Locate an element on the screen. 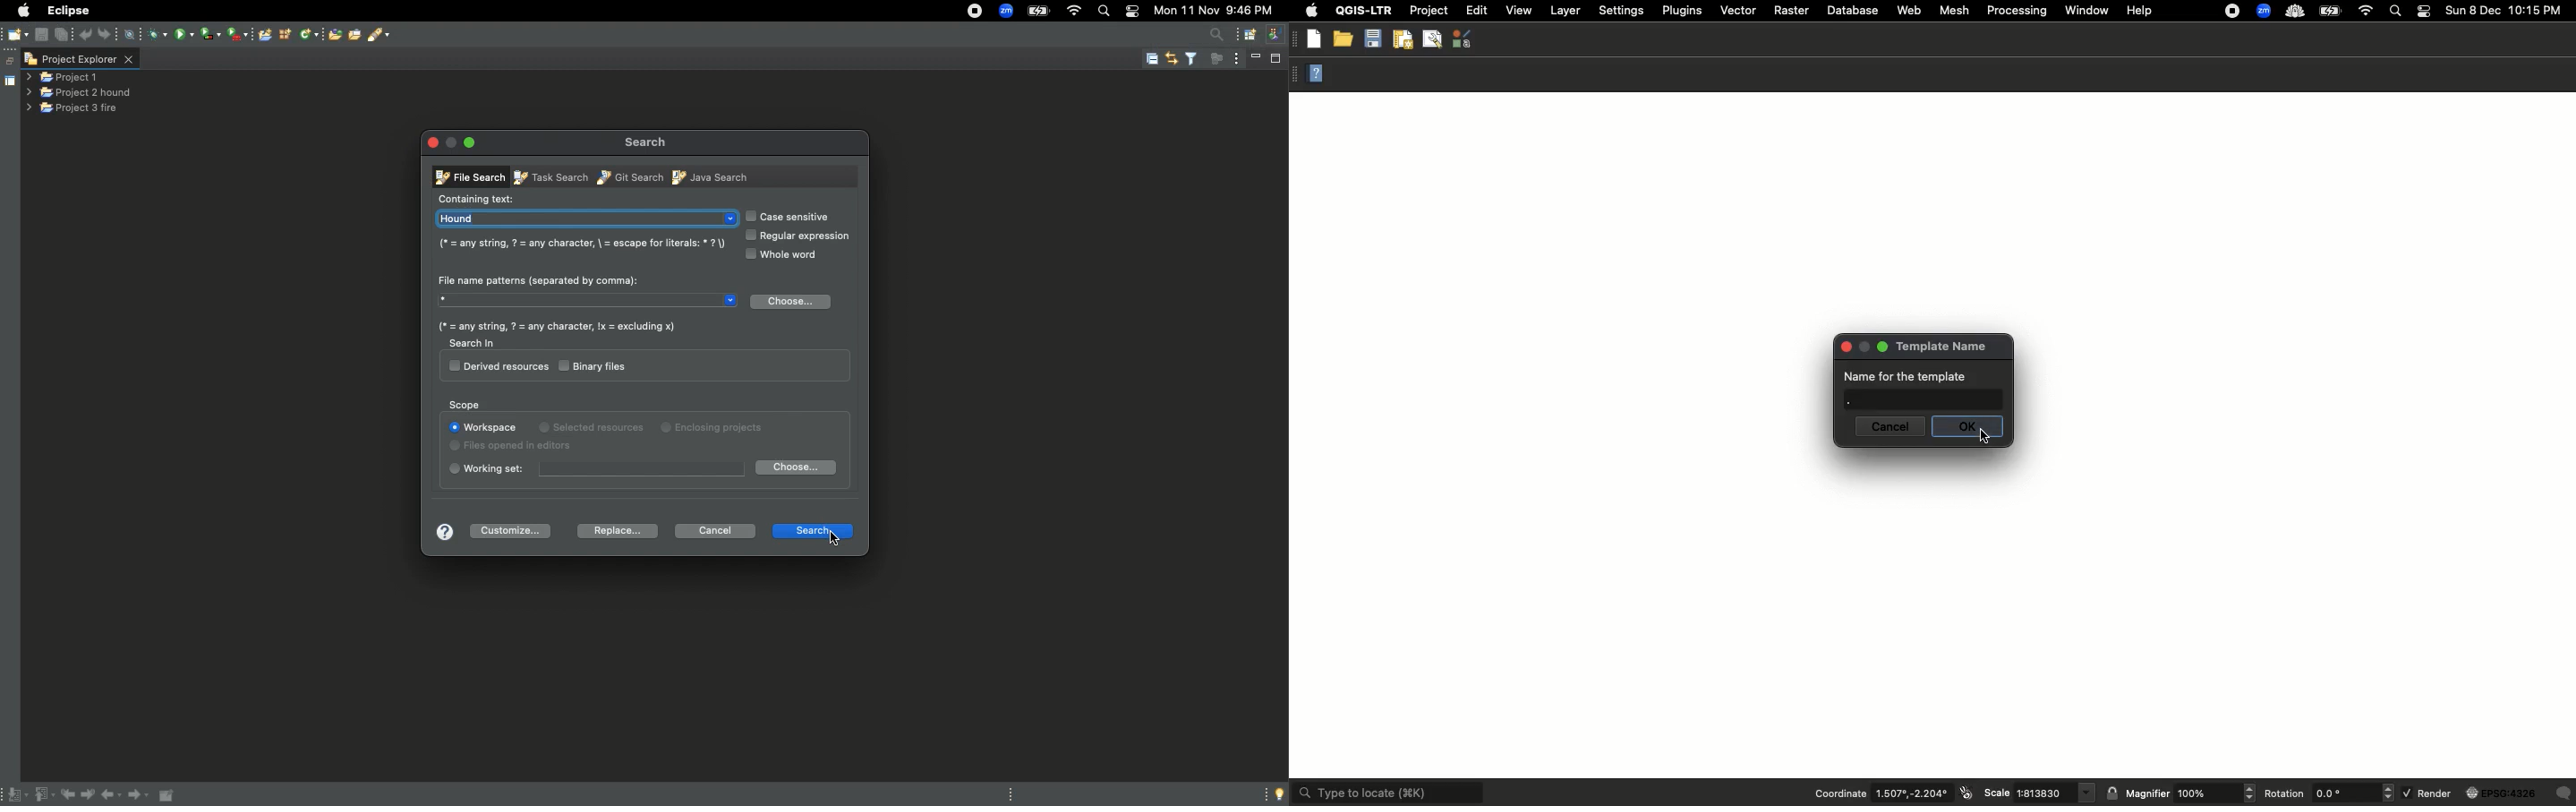 The width and height of the screenshot is (2576, 812). Working set is located at coordinates (594, 469).